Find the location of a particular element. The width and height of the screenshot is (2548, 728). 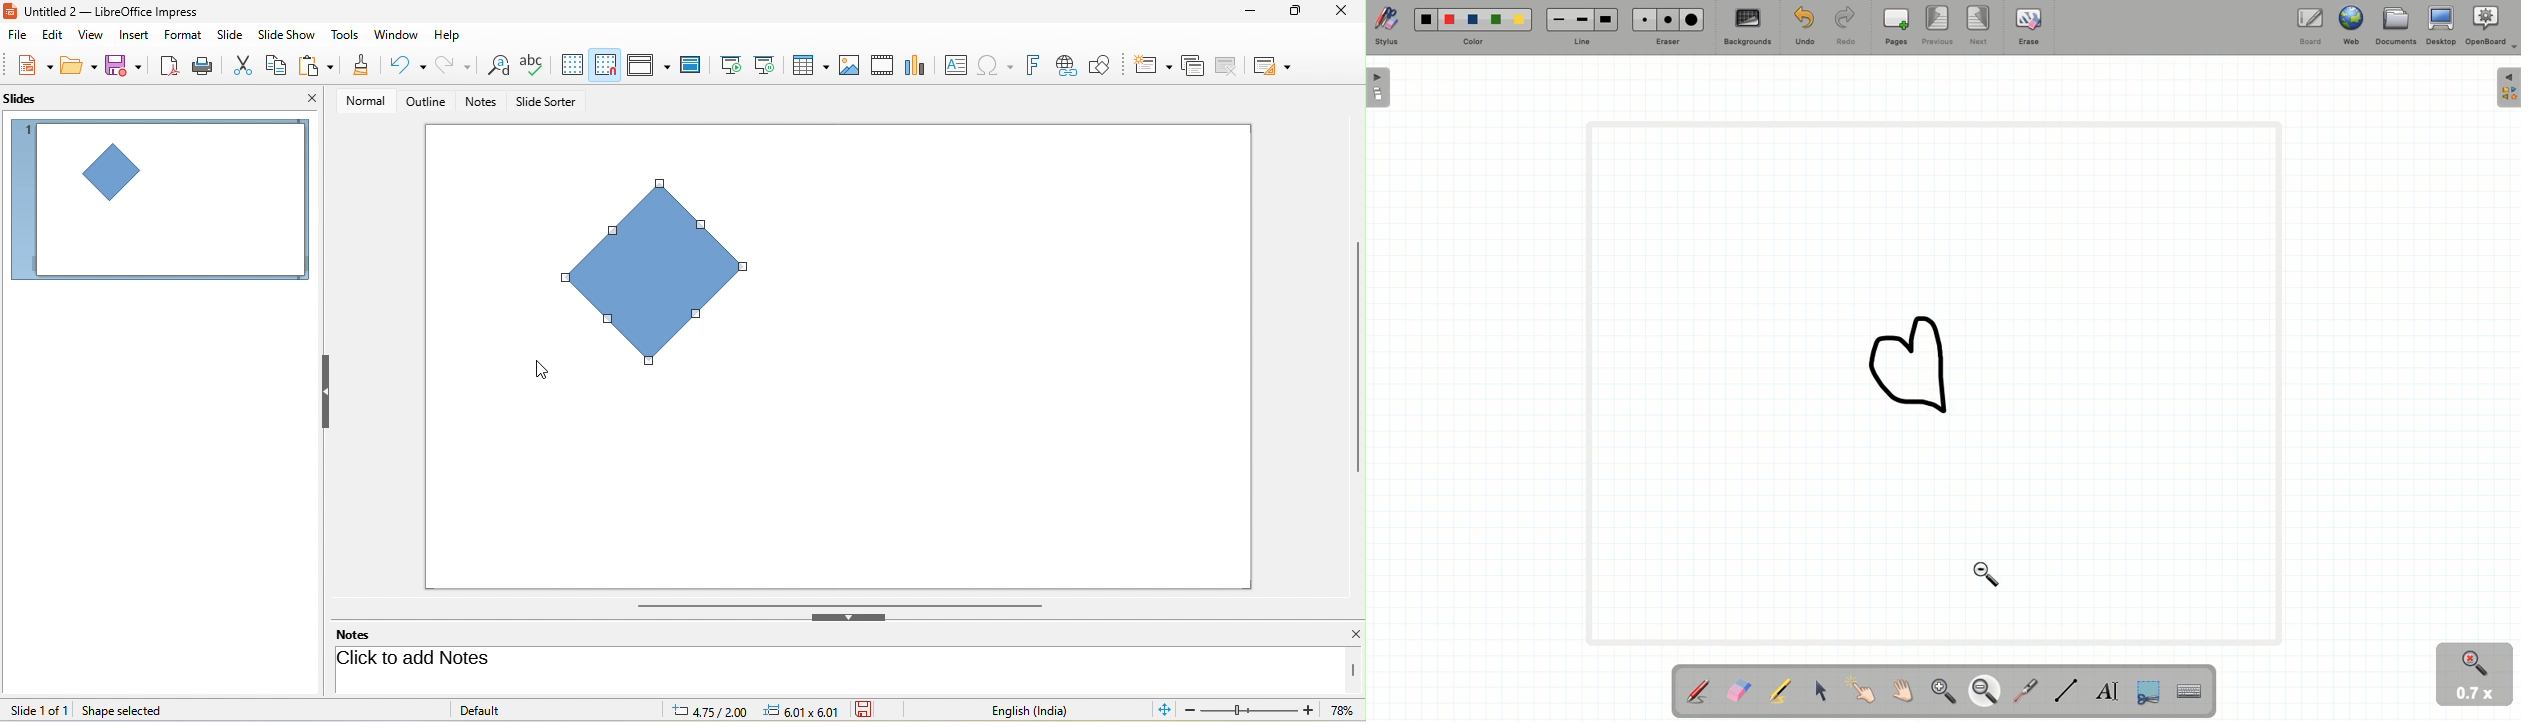

cursor is located at coordinates (1989, 575).